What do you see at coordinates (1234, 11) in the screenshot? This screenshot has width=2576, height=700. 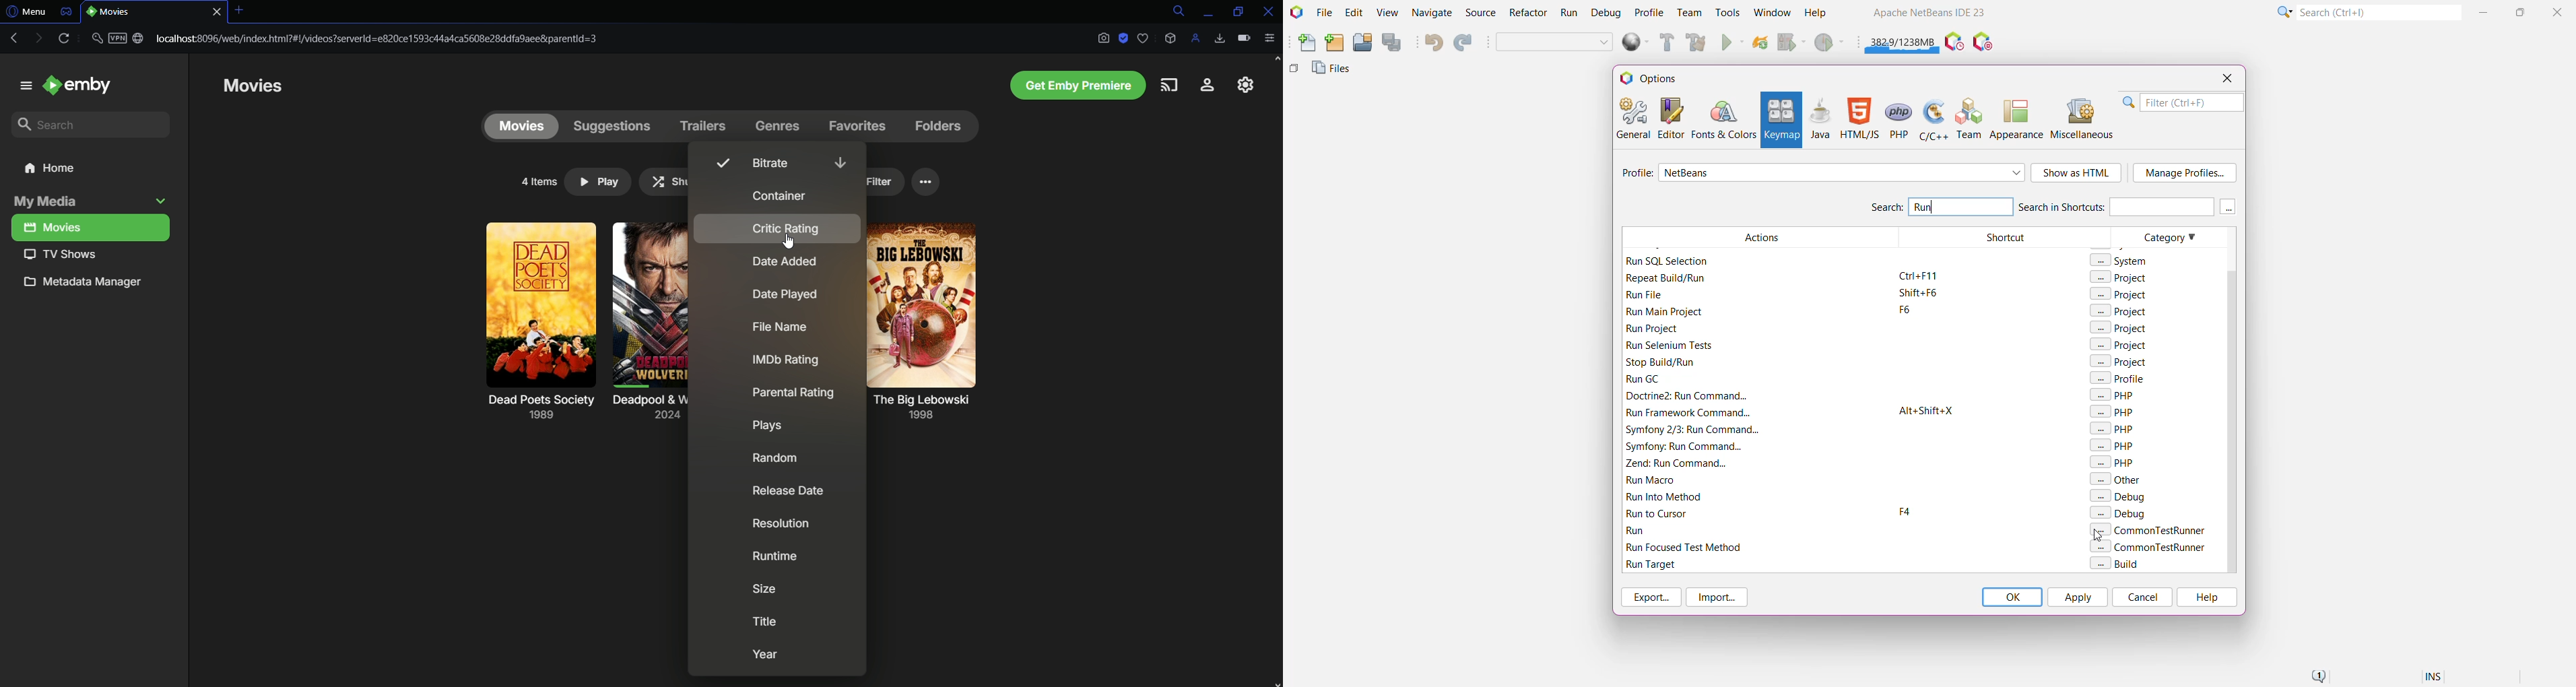 I see `Restore` at bounding box center [1234, 11].